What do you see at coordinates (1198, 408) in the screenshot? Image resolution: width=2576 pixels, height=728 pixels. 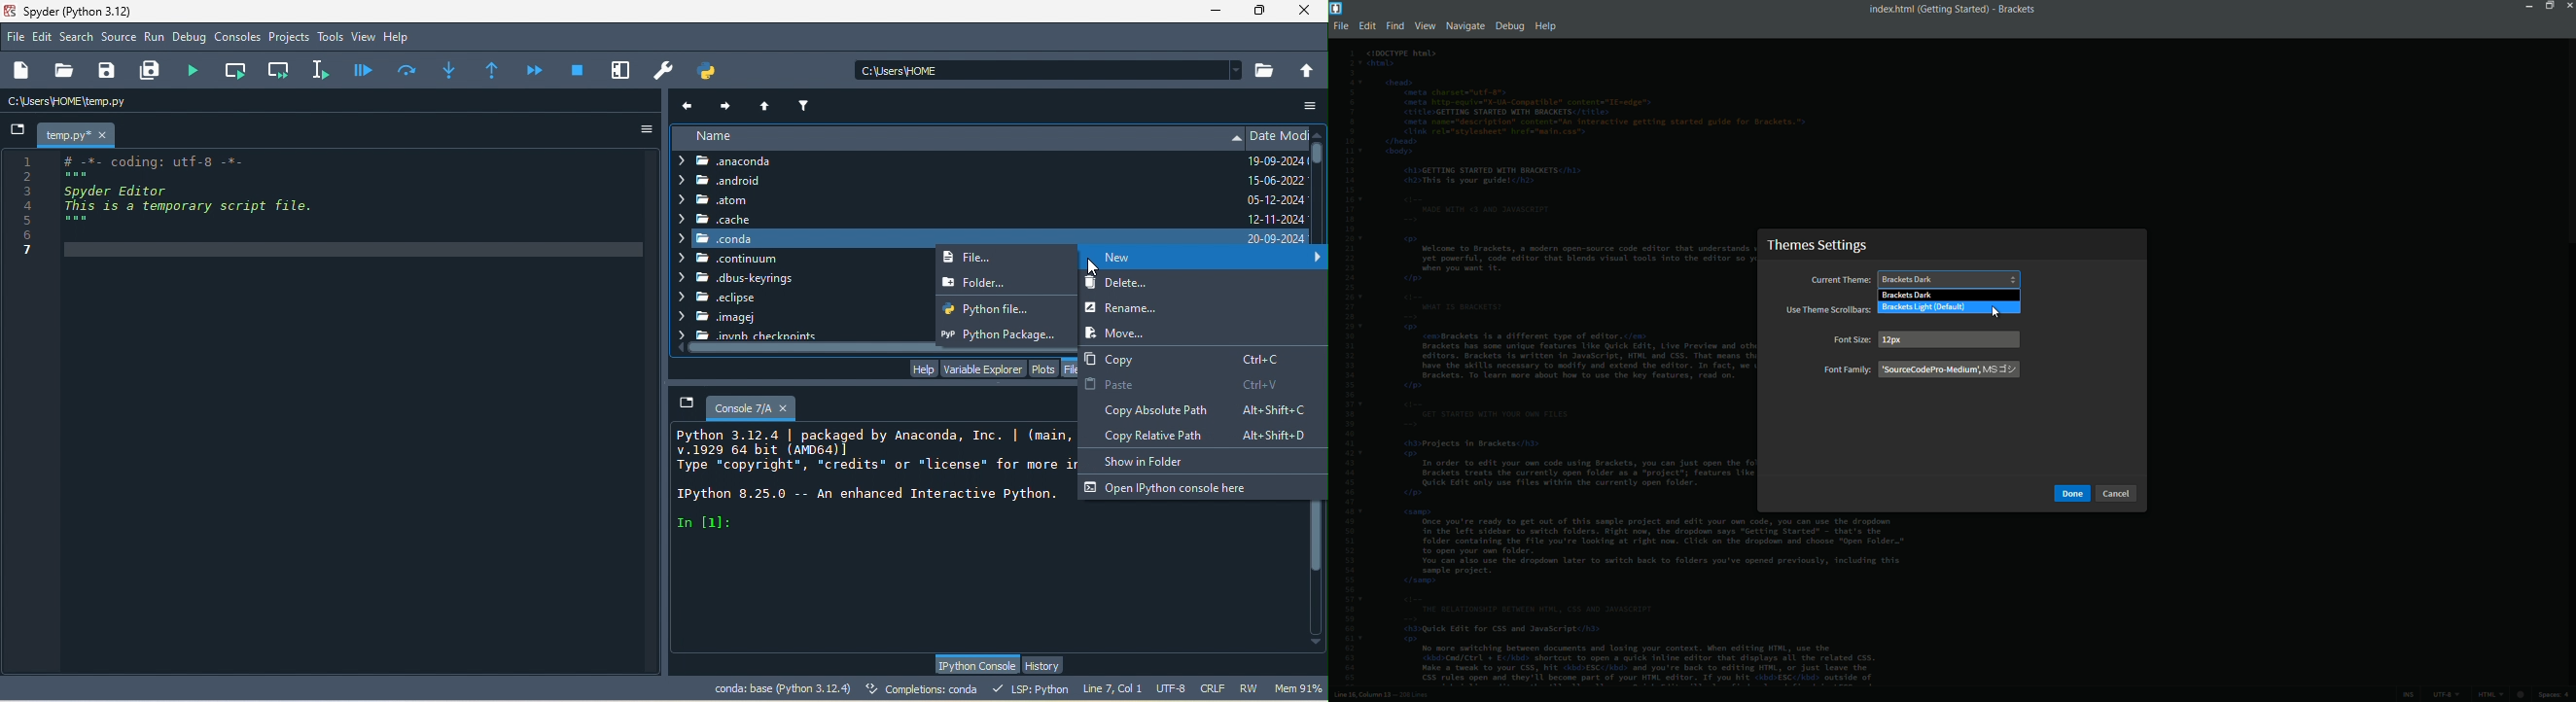 I see `copy absolute path` at bounding box center [1198, 408].